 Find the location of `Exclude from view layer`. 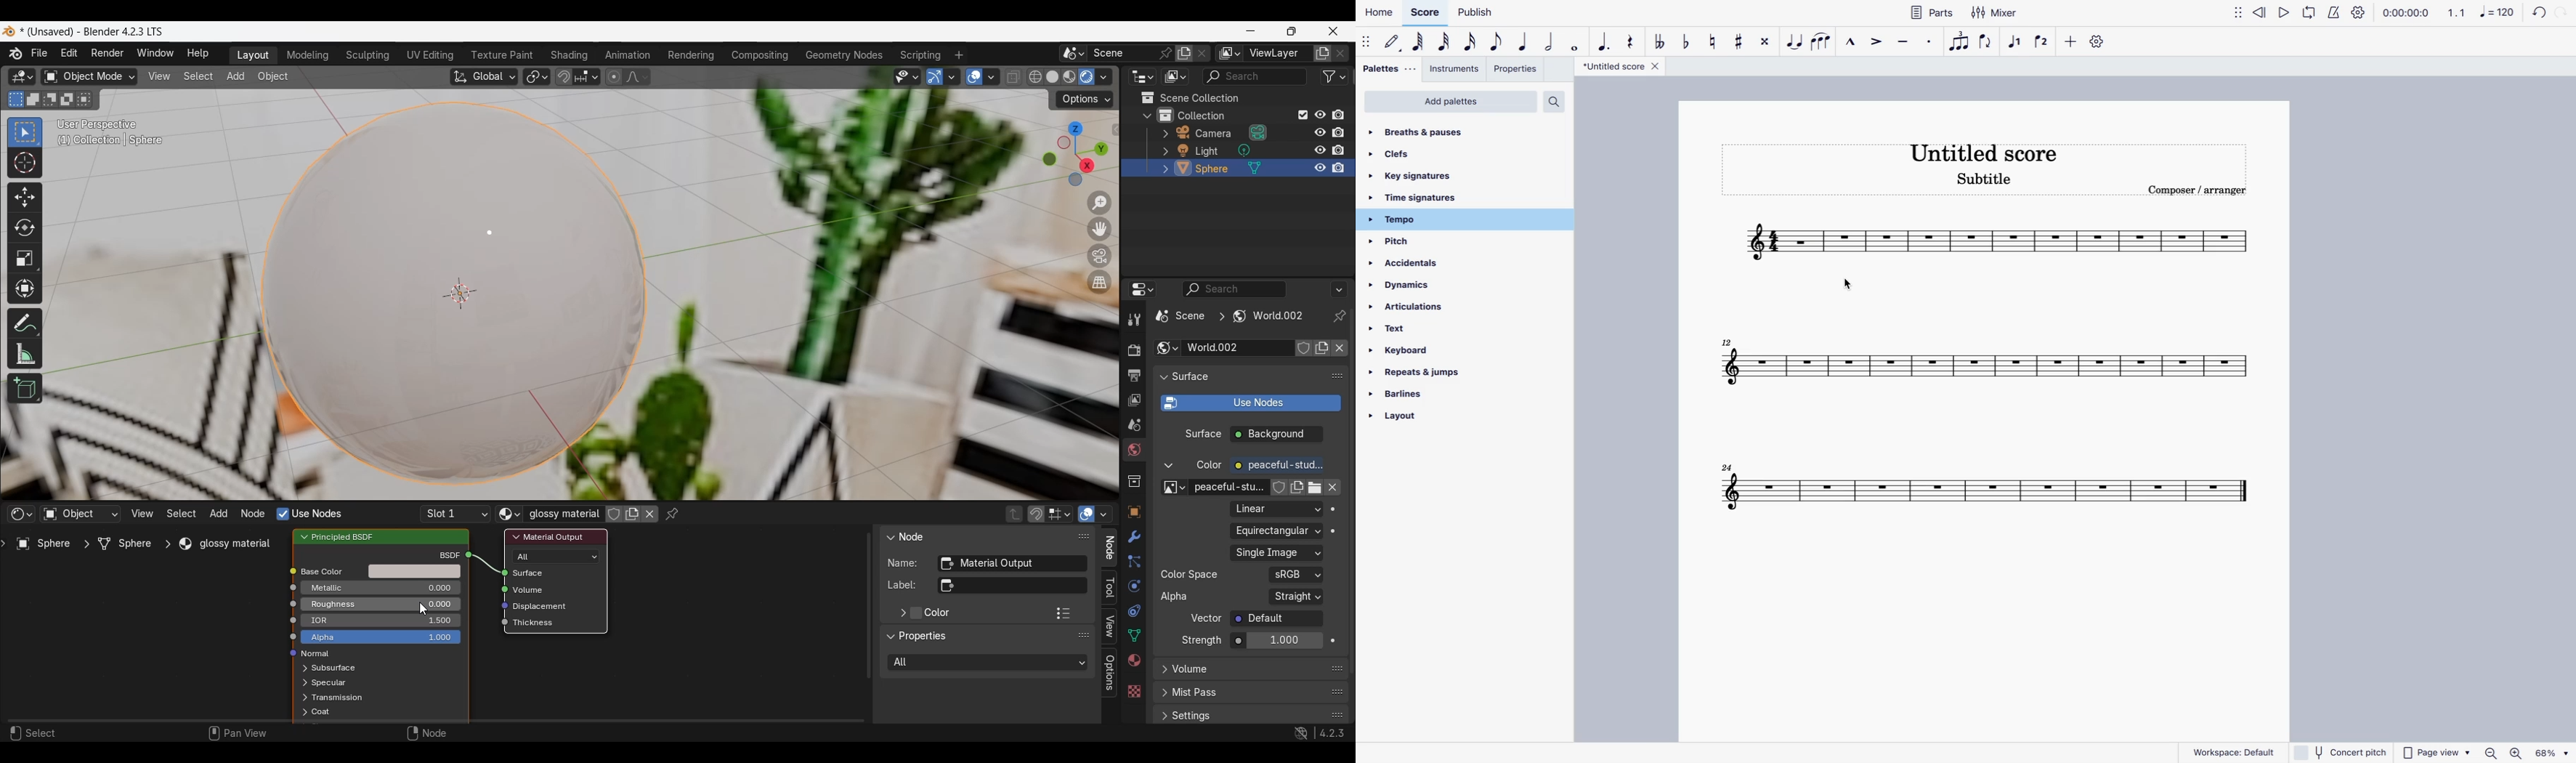

Exclude from view layer is located at coordinates (1303, 115).